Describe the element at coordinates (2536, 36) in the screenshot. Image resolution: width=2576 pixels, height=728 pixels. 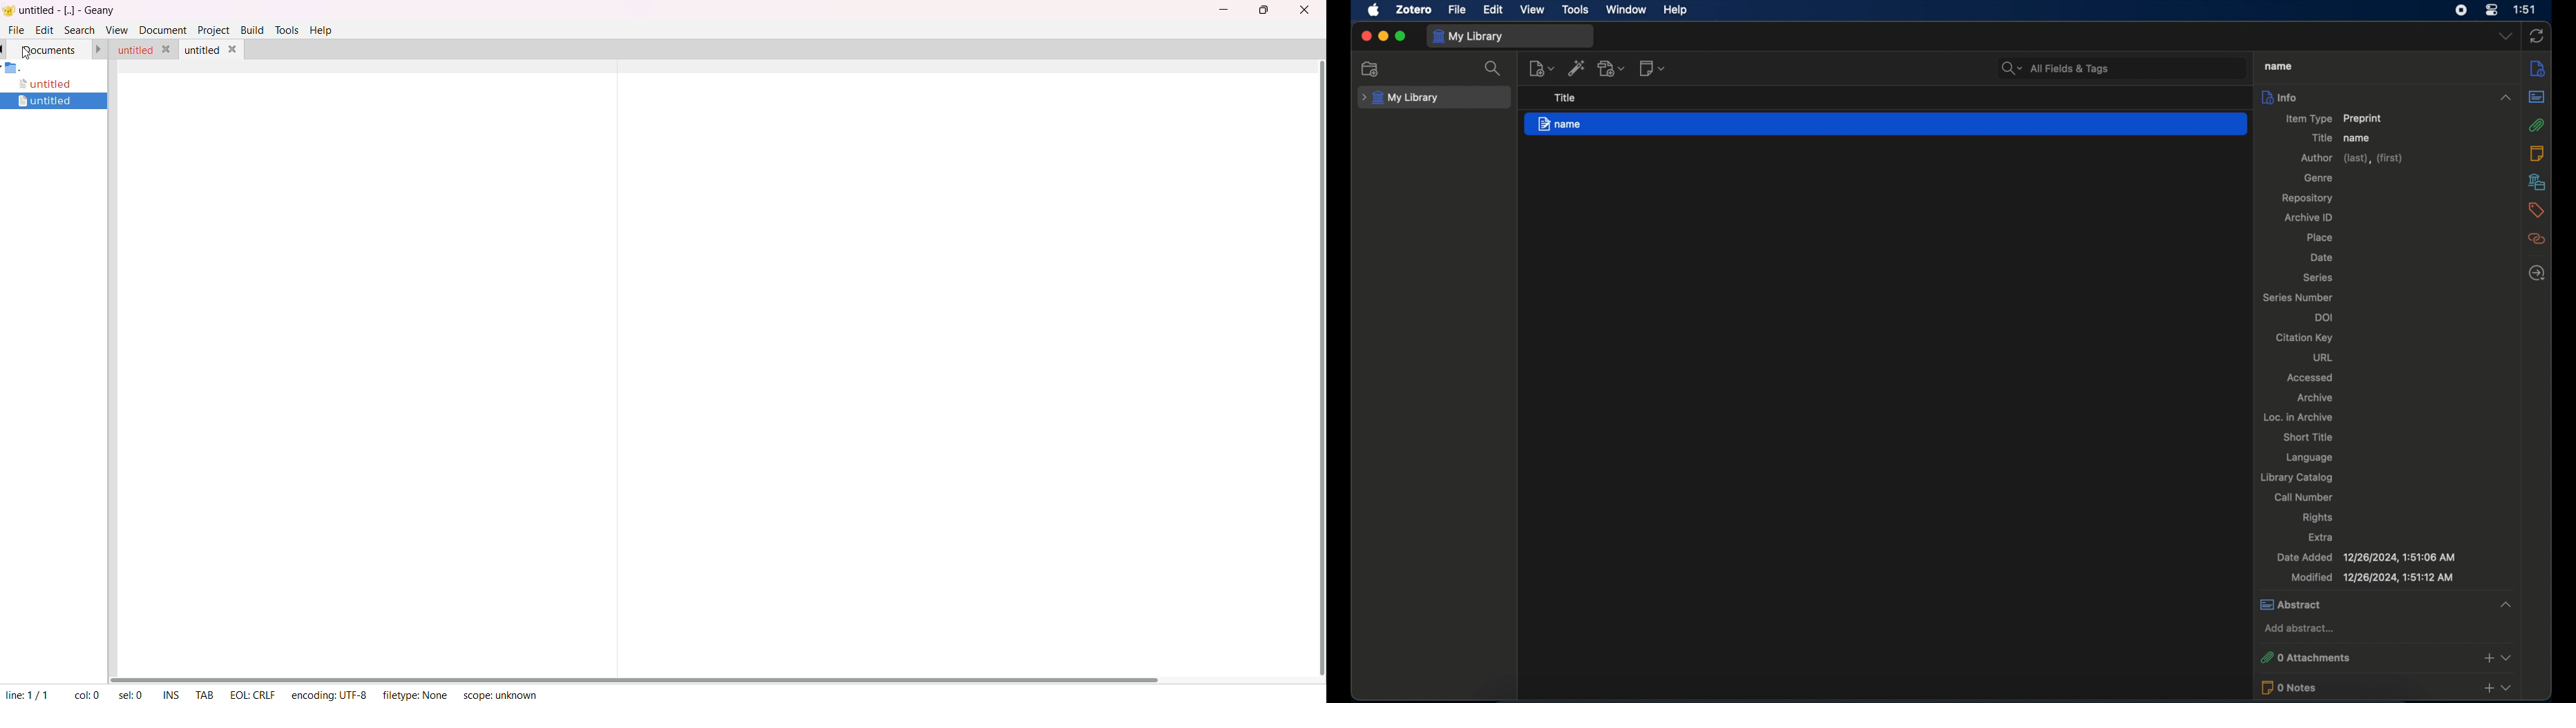
I see `sync` at that location.